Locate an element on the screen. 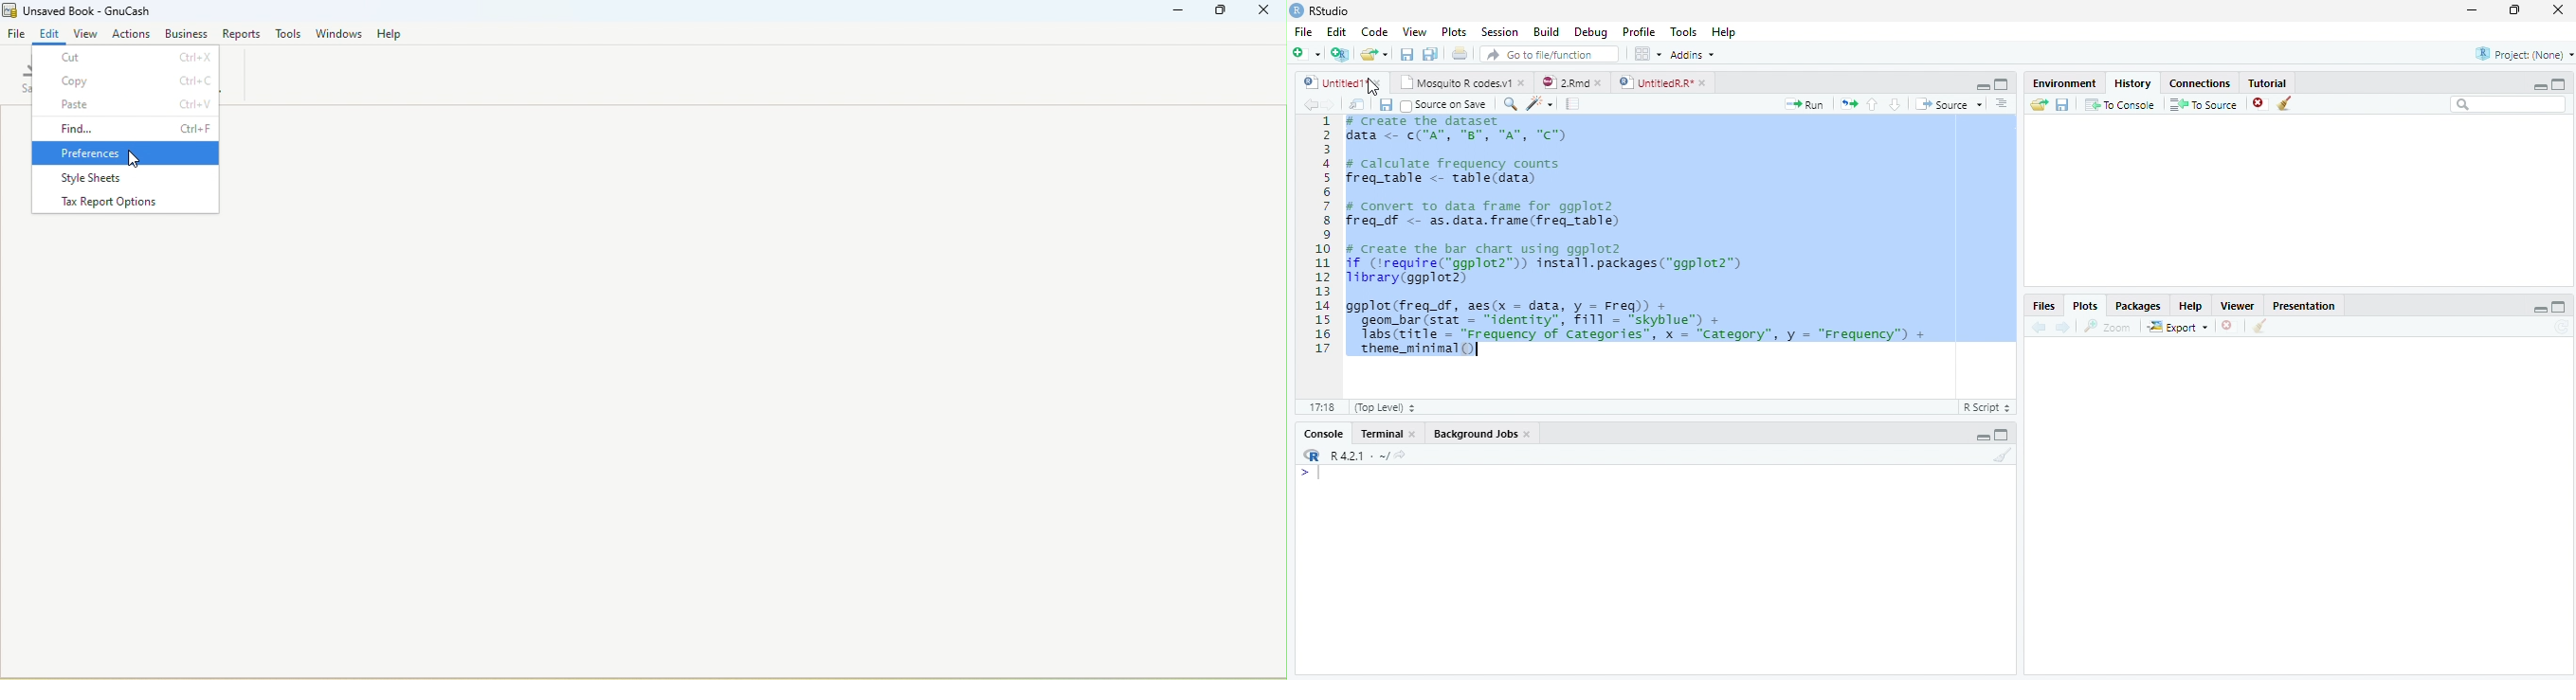 The image size is (2576, 700). Forward is located at coordinates (1334, 104).